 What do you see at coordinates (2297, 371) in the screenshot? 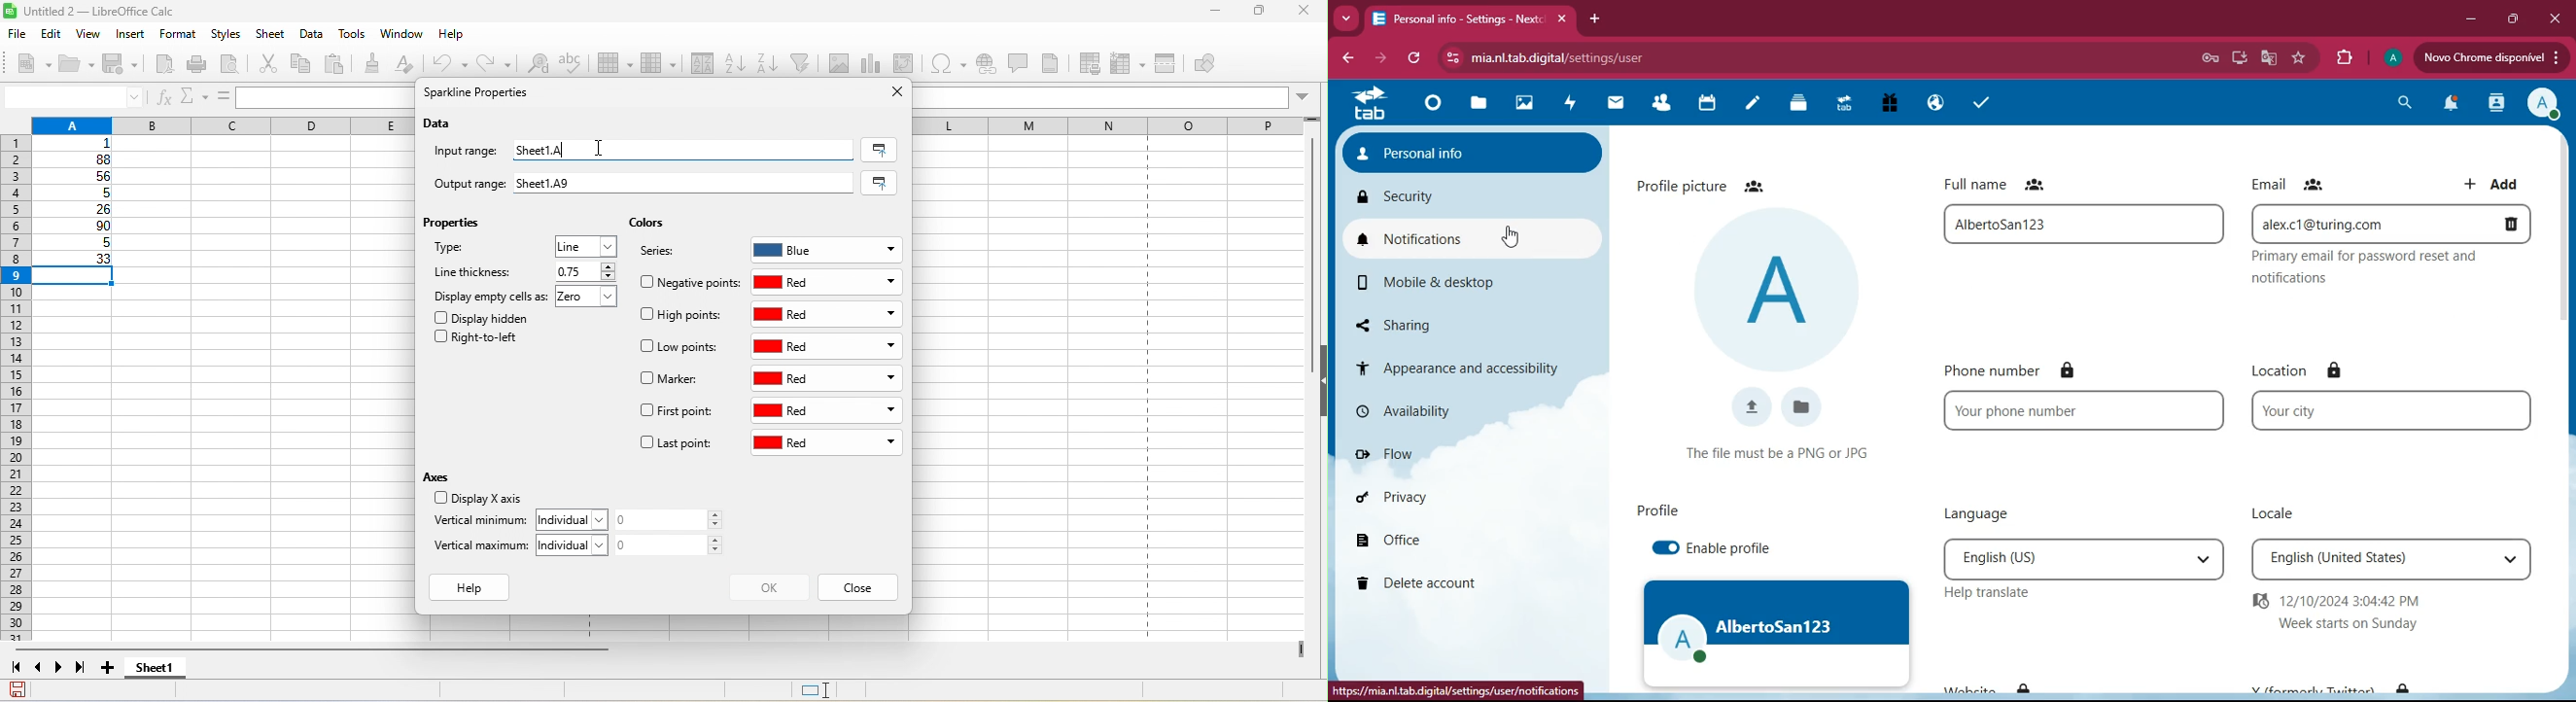
I see `location` at bounding box center [2297, 371].